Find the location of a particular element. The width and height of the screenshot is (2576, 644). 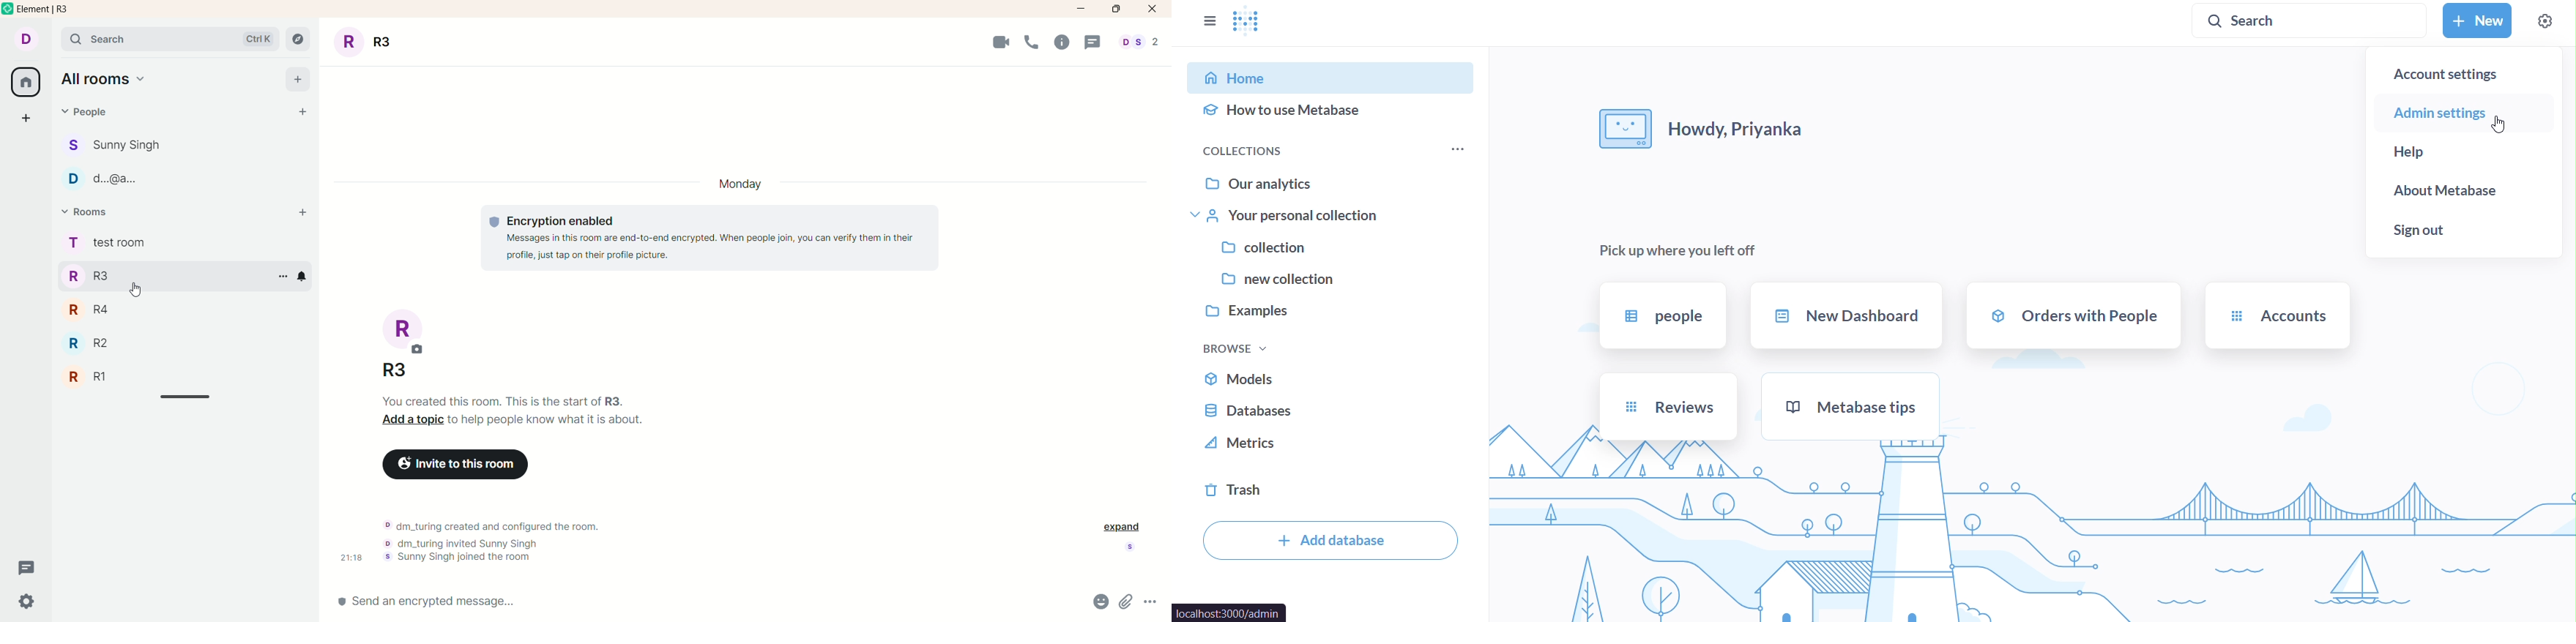

Video Call is located at coordinates (999, 41).